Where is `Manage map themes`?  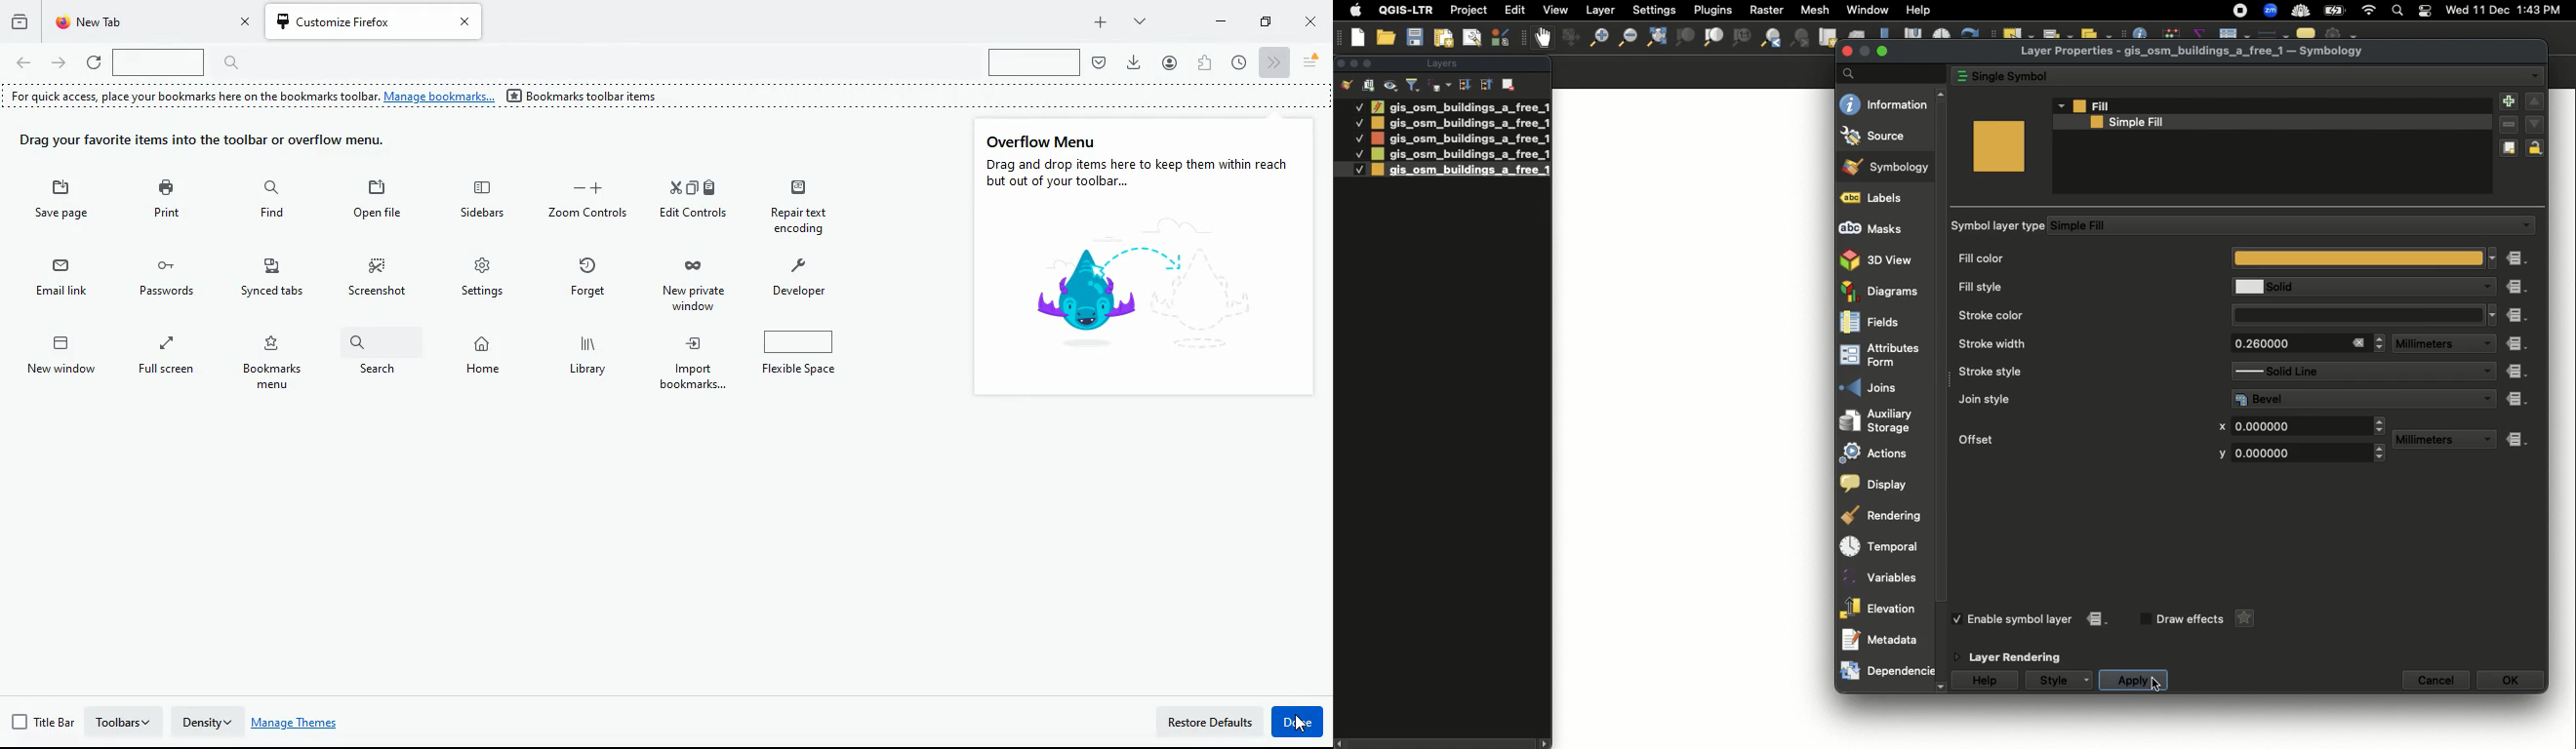 Manage map themes is located at coordinates (1392, 85).